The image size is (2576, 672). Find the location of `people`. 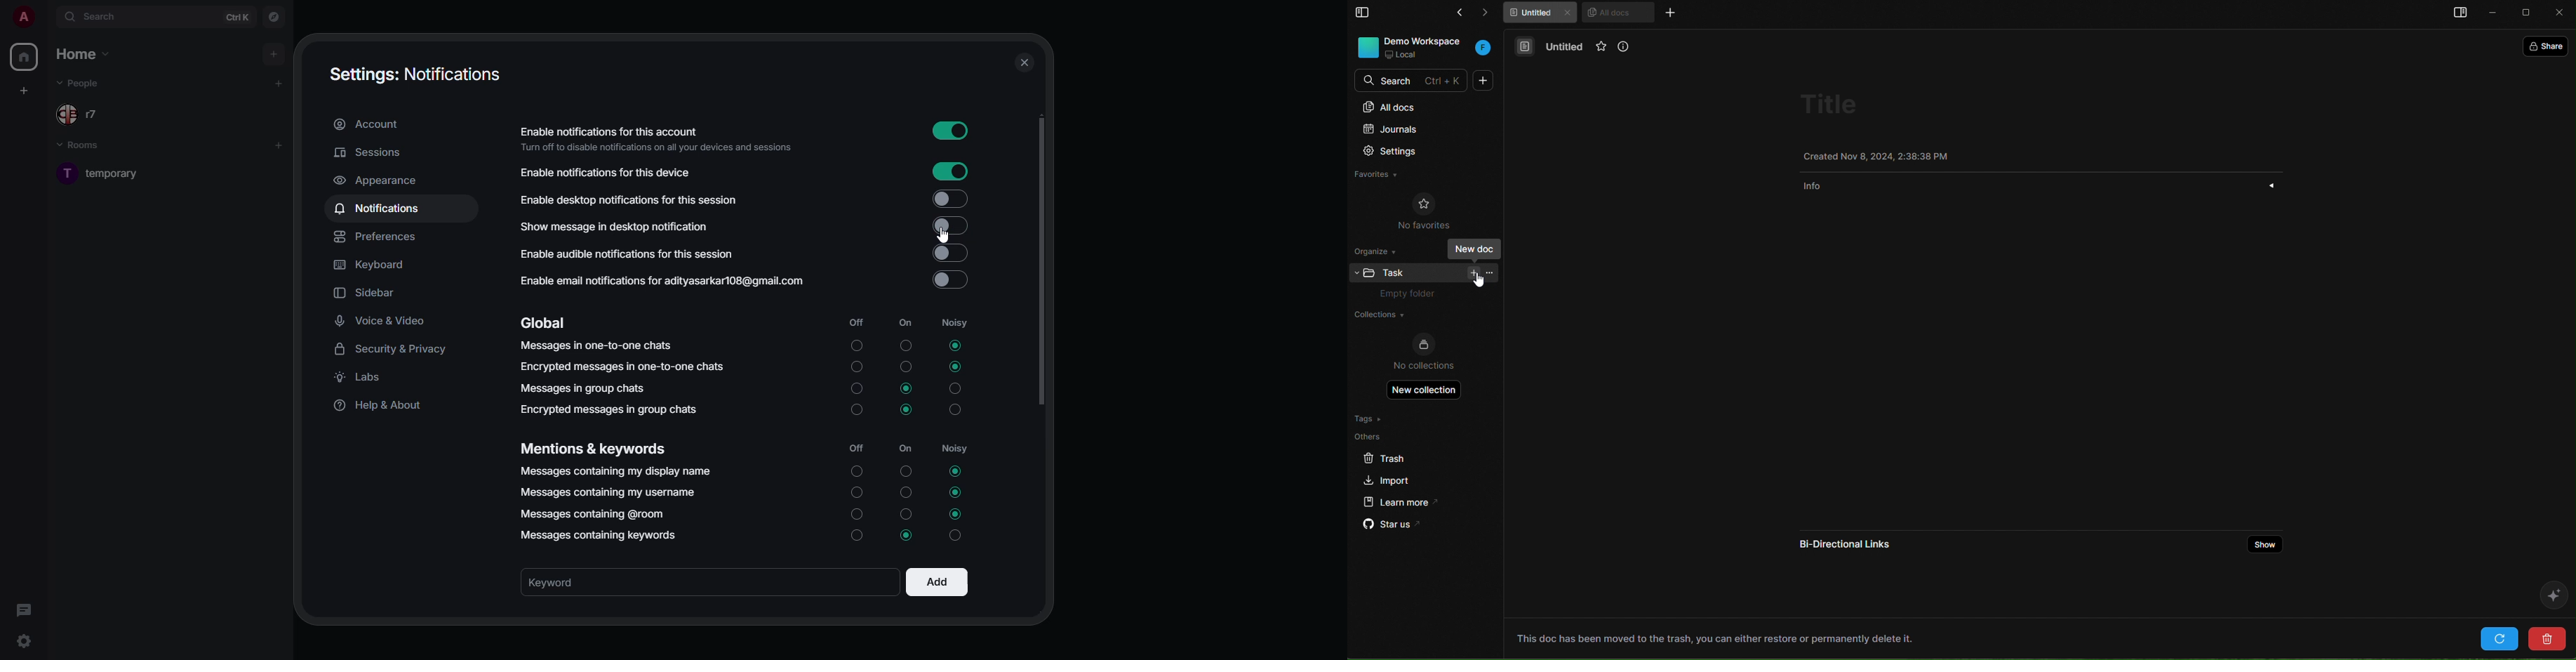

people is located at coordinates (79, 114).